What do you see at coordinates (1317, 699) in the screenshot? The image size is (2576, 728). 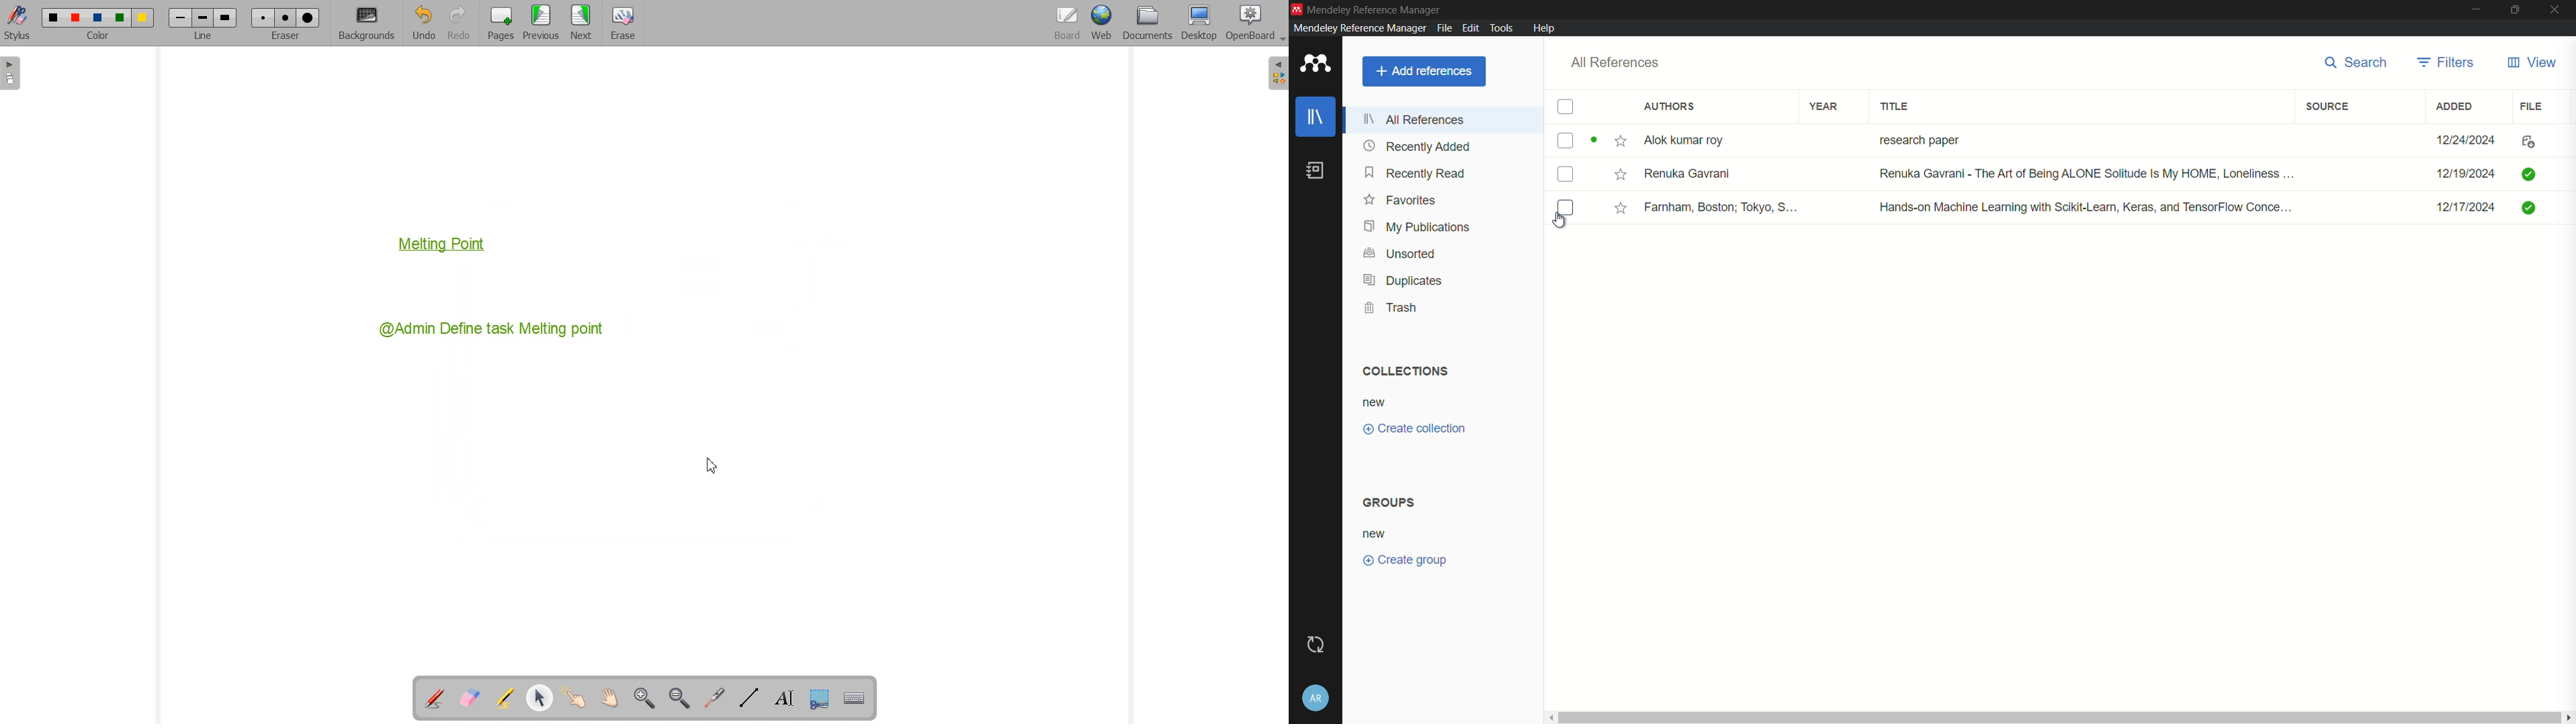 I see `account and help` at bounding box center [1317, 699].